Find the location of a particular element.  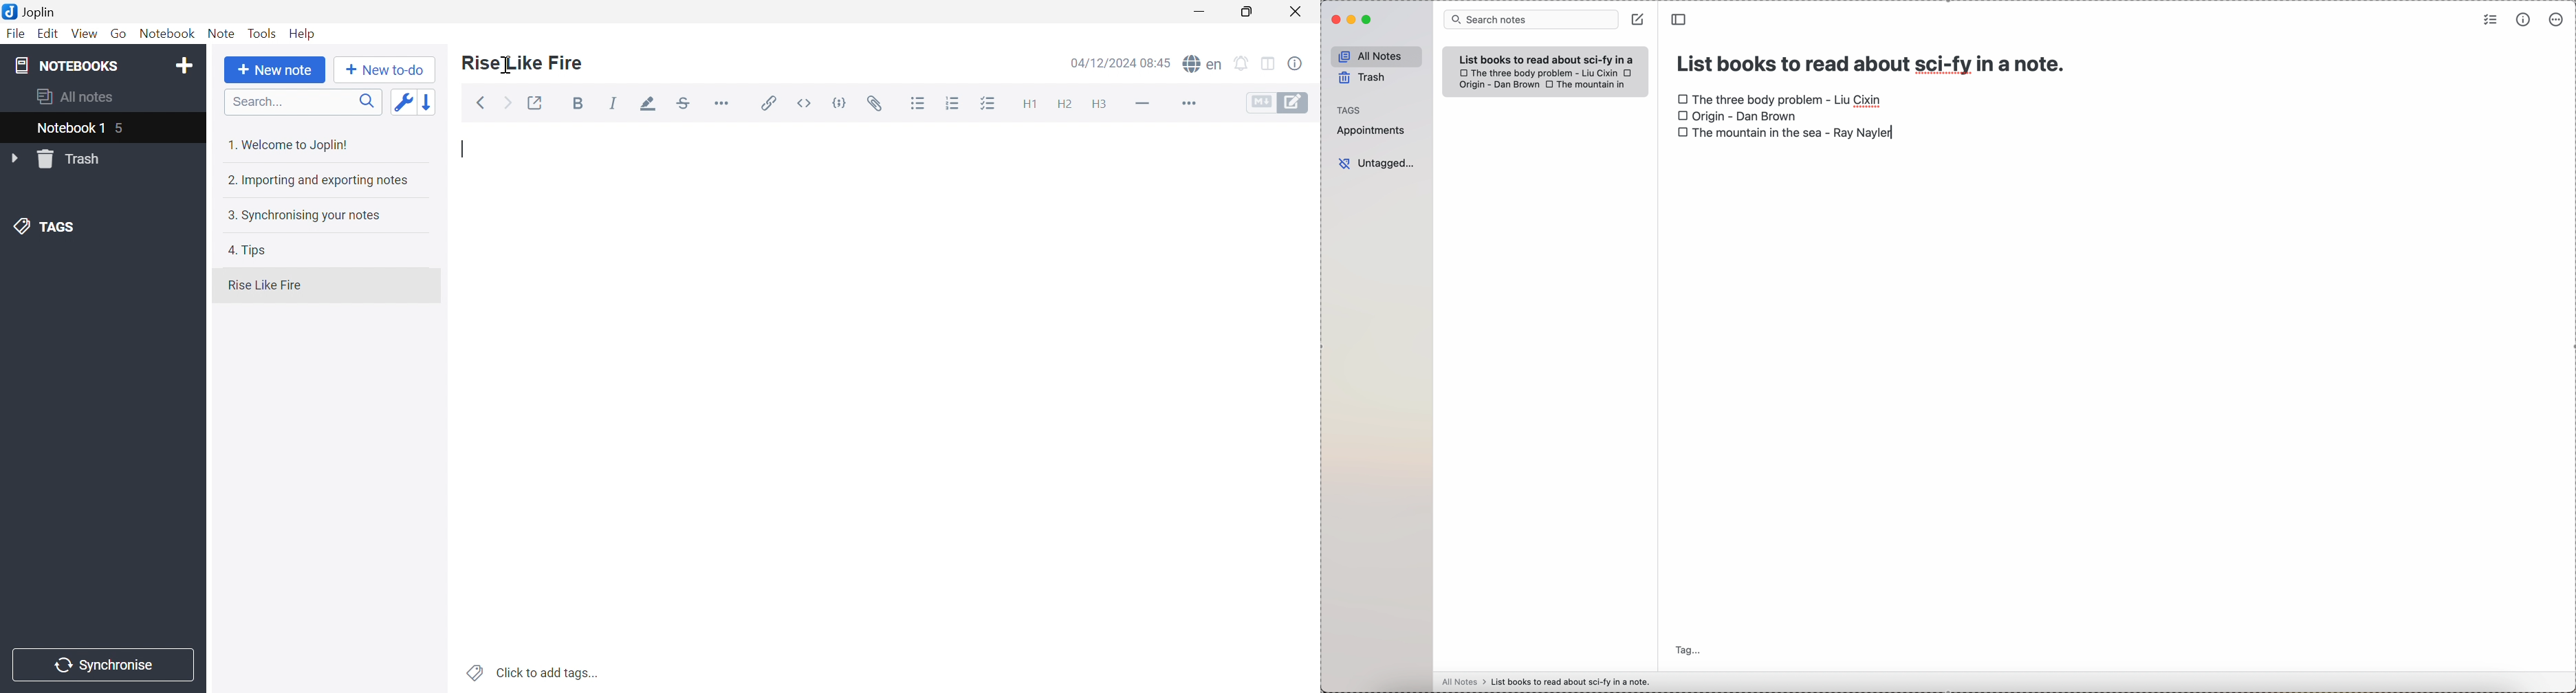

Notebook 1 is located at coordinates (69, 130).